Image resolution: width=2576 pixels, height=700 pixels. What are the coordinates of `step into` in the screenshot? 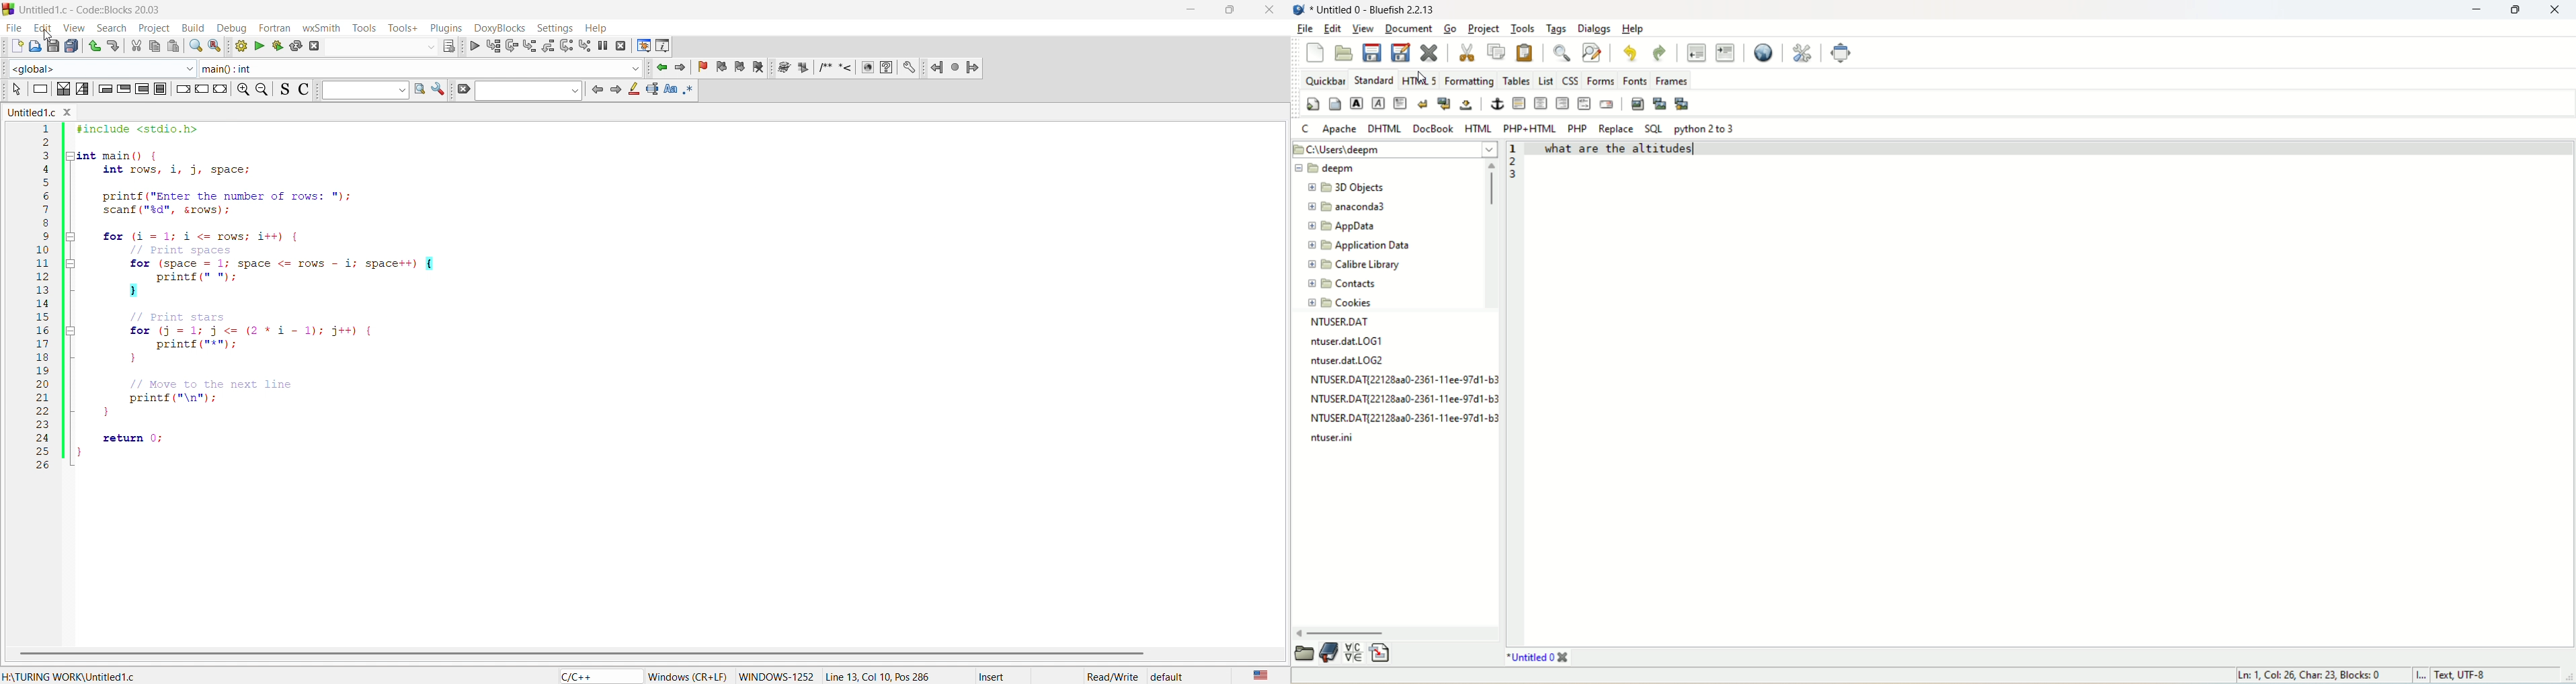 It's located at (530, 46).